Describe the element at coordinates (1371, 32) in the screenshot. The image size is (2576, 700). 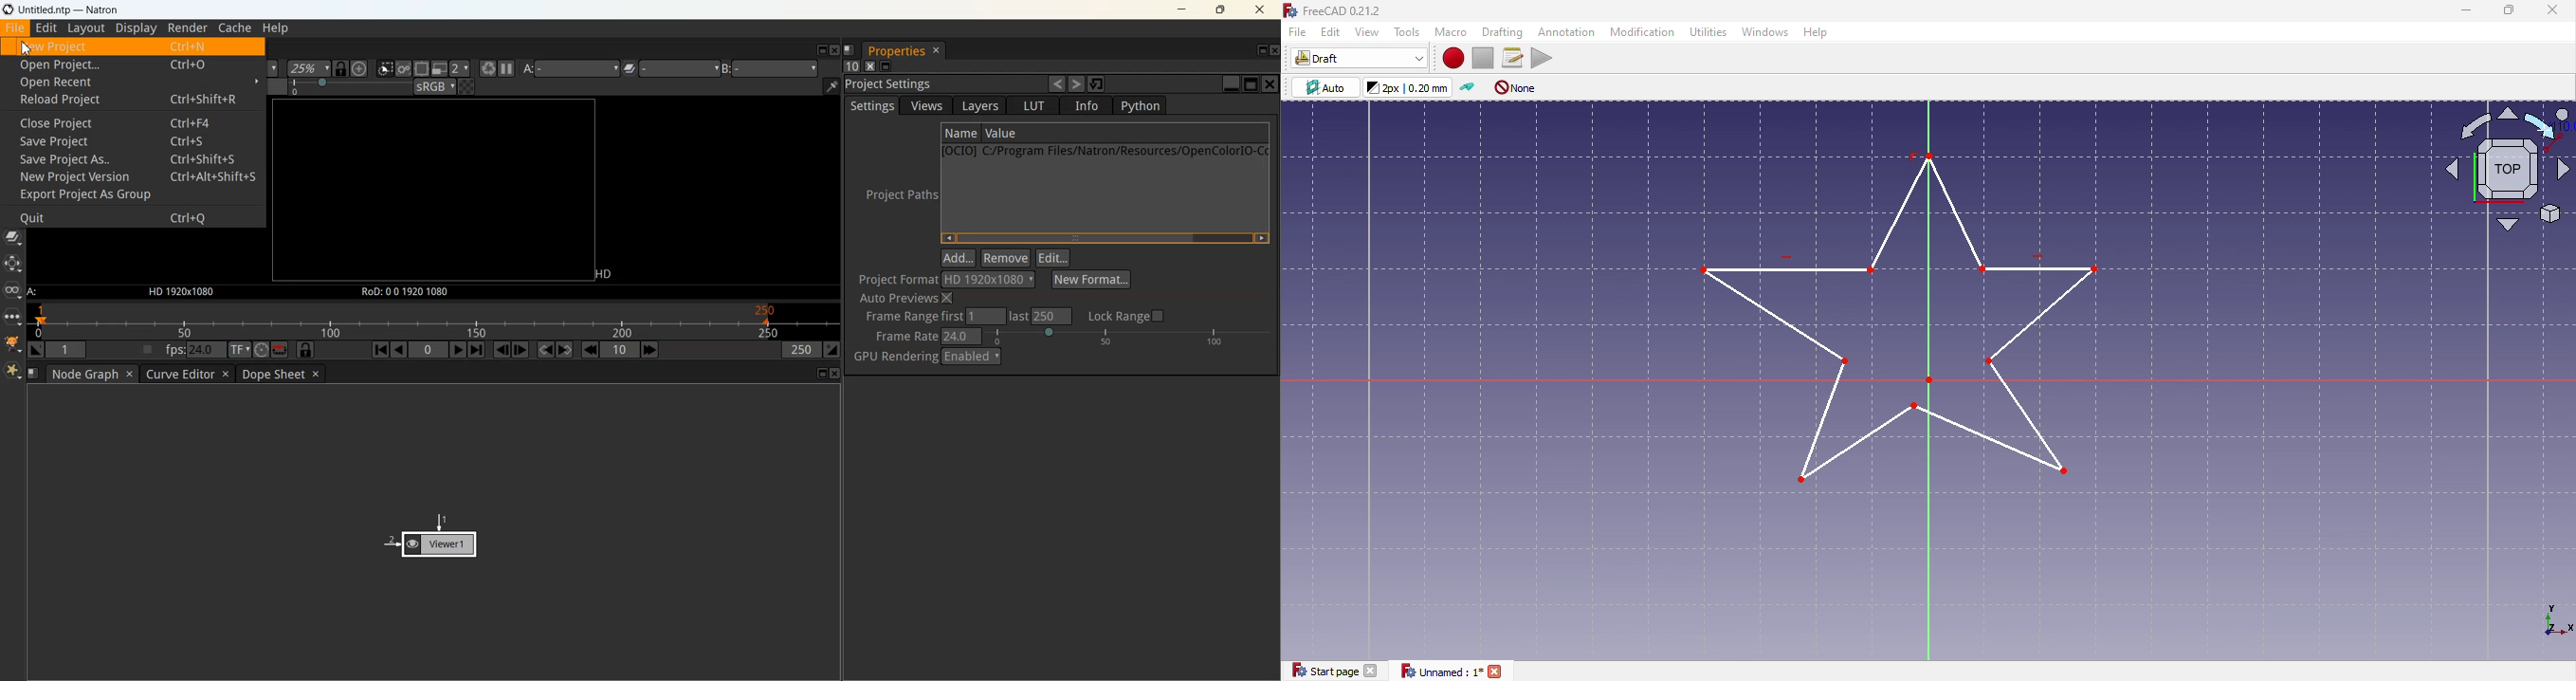
I see `View` at that location.